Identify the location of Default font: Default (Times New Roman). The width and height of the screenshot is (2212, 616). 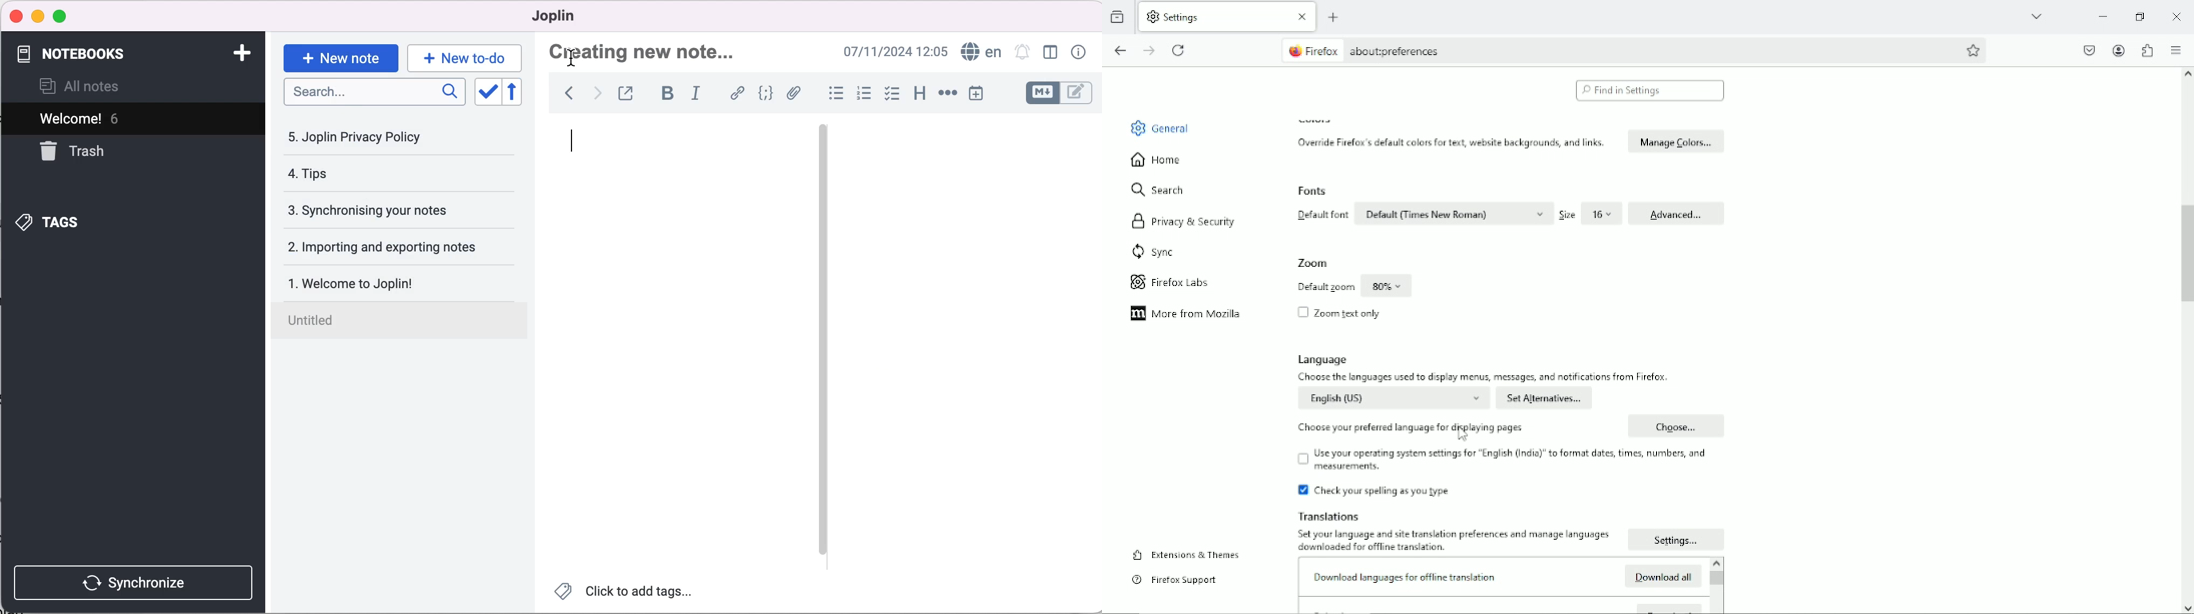
(1423, 214).